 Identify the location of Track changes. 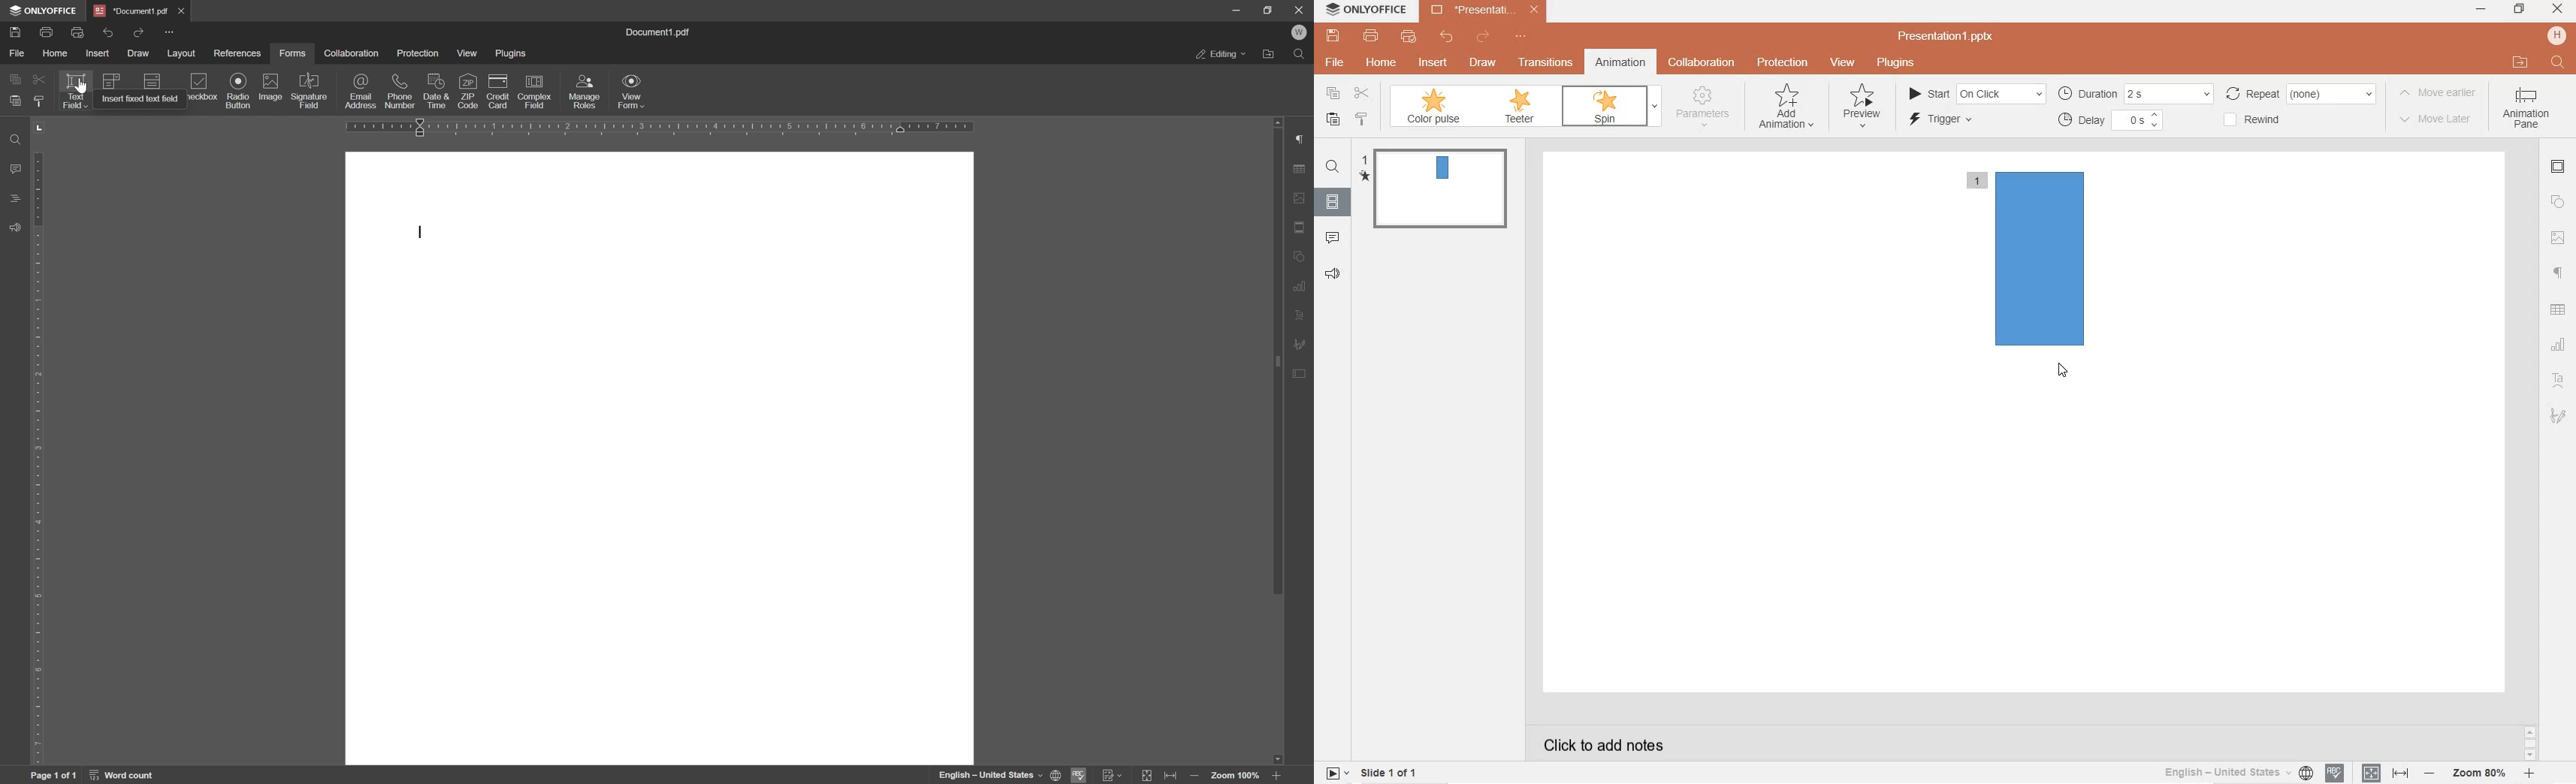
(1113, 776).